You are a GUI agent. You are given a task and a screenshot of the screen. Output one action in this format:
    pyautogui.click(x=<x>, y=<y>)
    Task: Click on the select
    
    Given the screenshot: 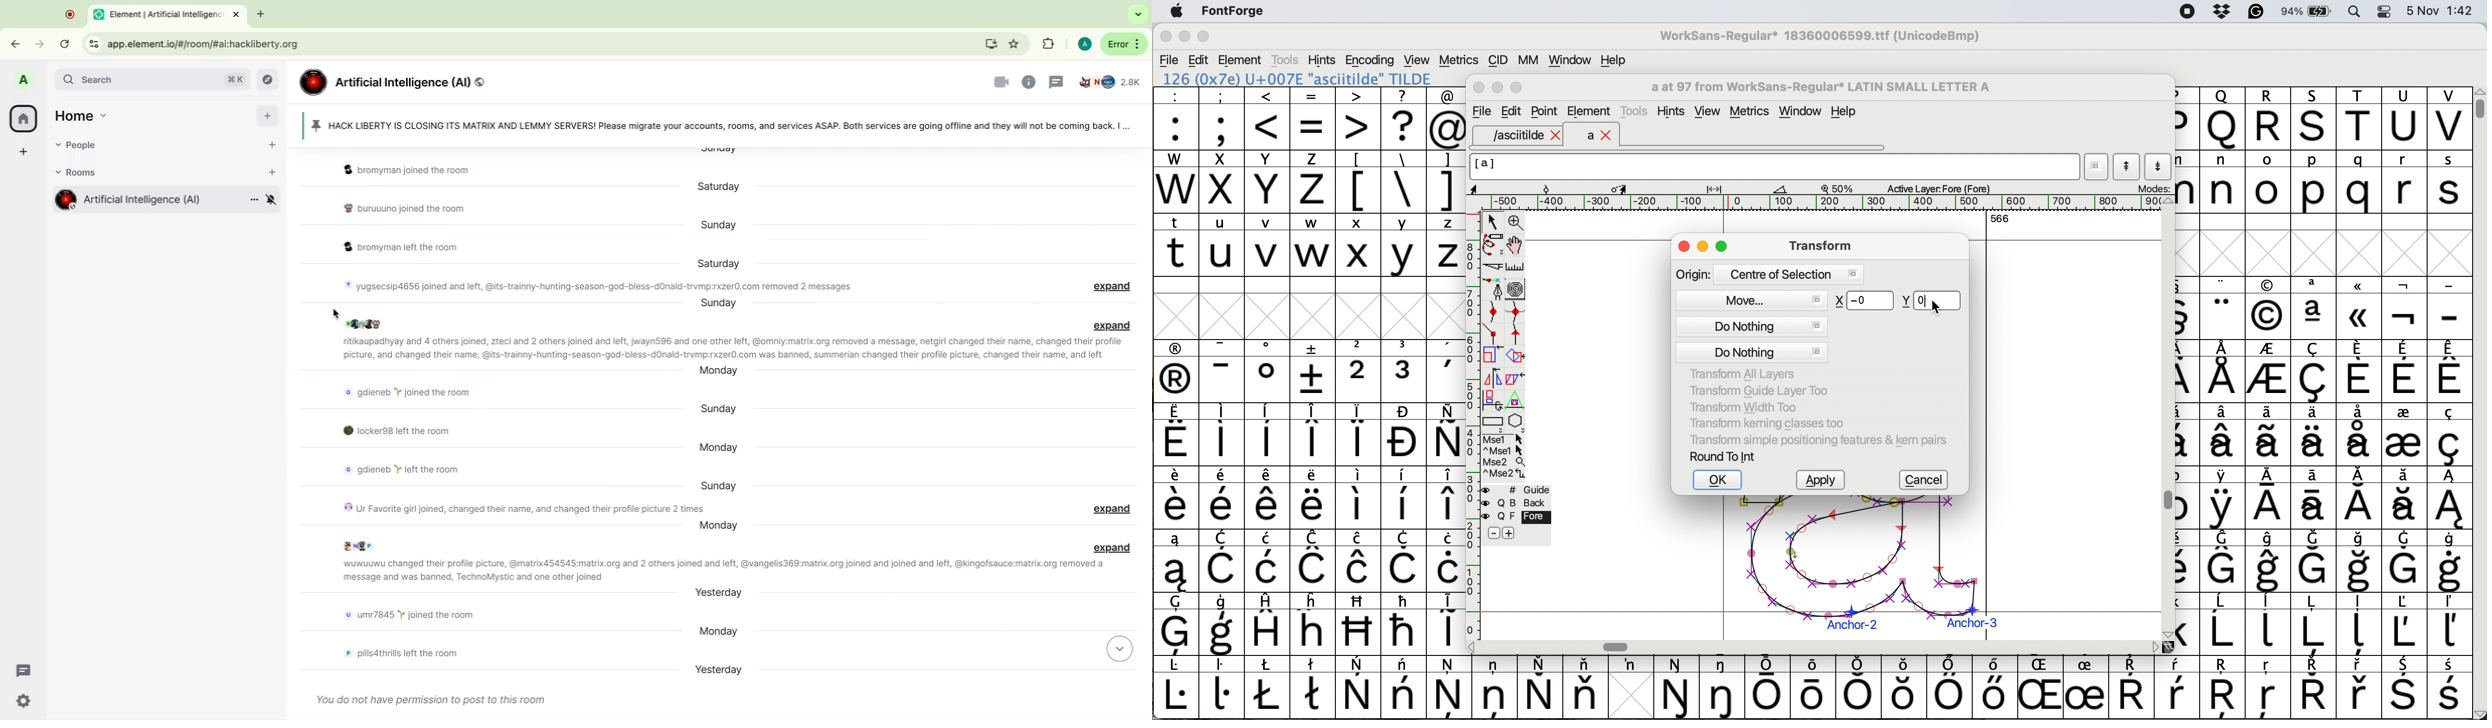 What is the action you would take?
    pyautogui.click(x=1494, y=220)
    